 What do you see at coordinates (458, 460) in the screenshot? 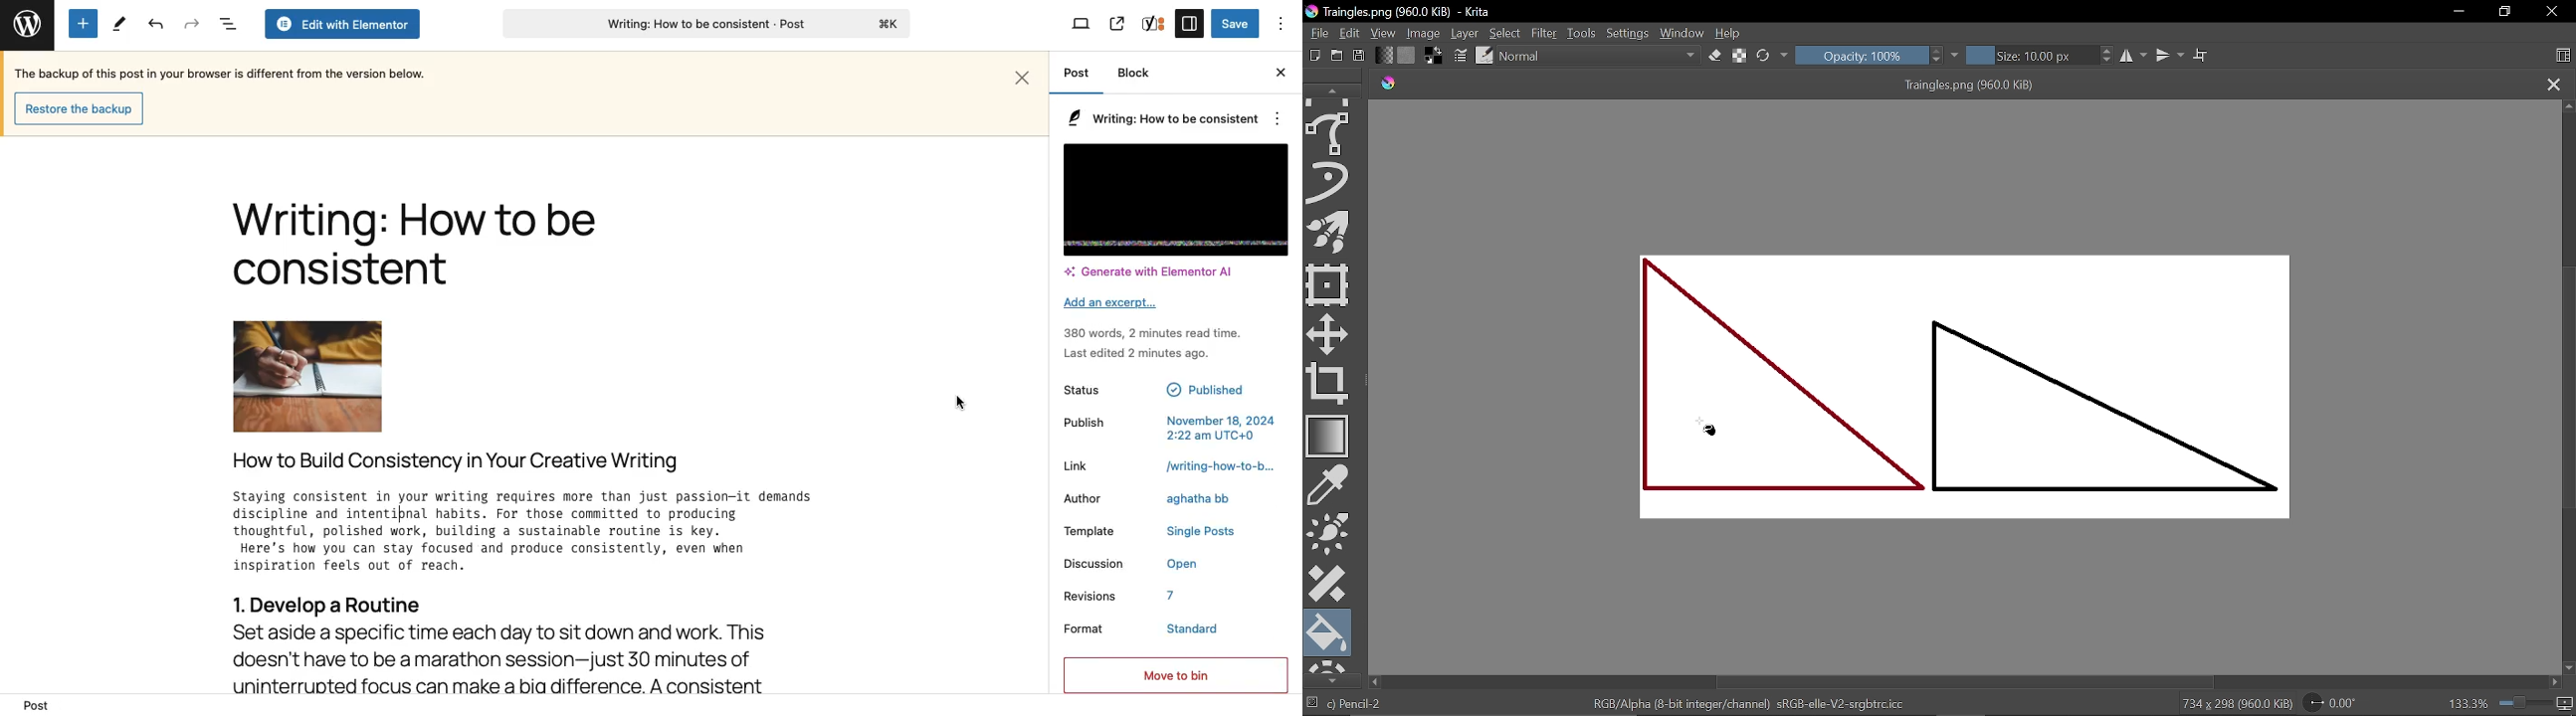
I see `Writing` at bounding box center [458, 460].